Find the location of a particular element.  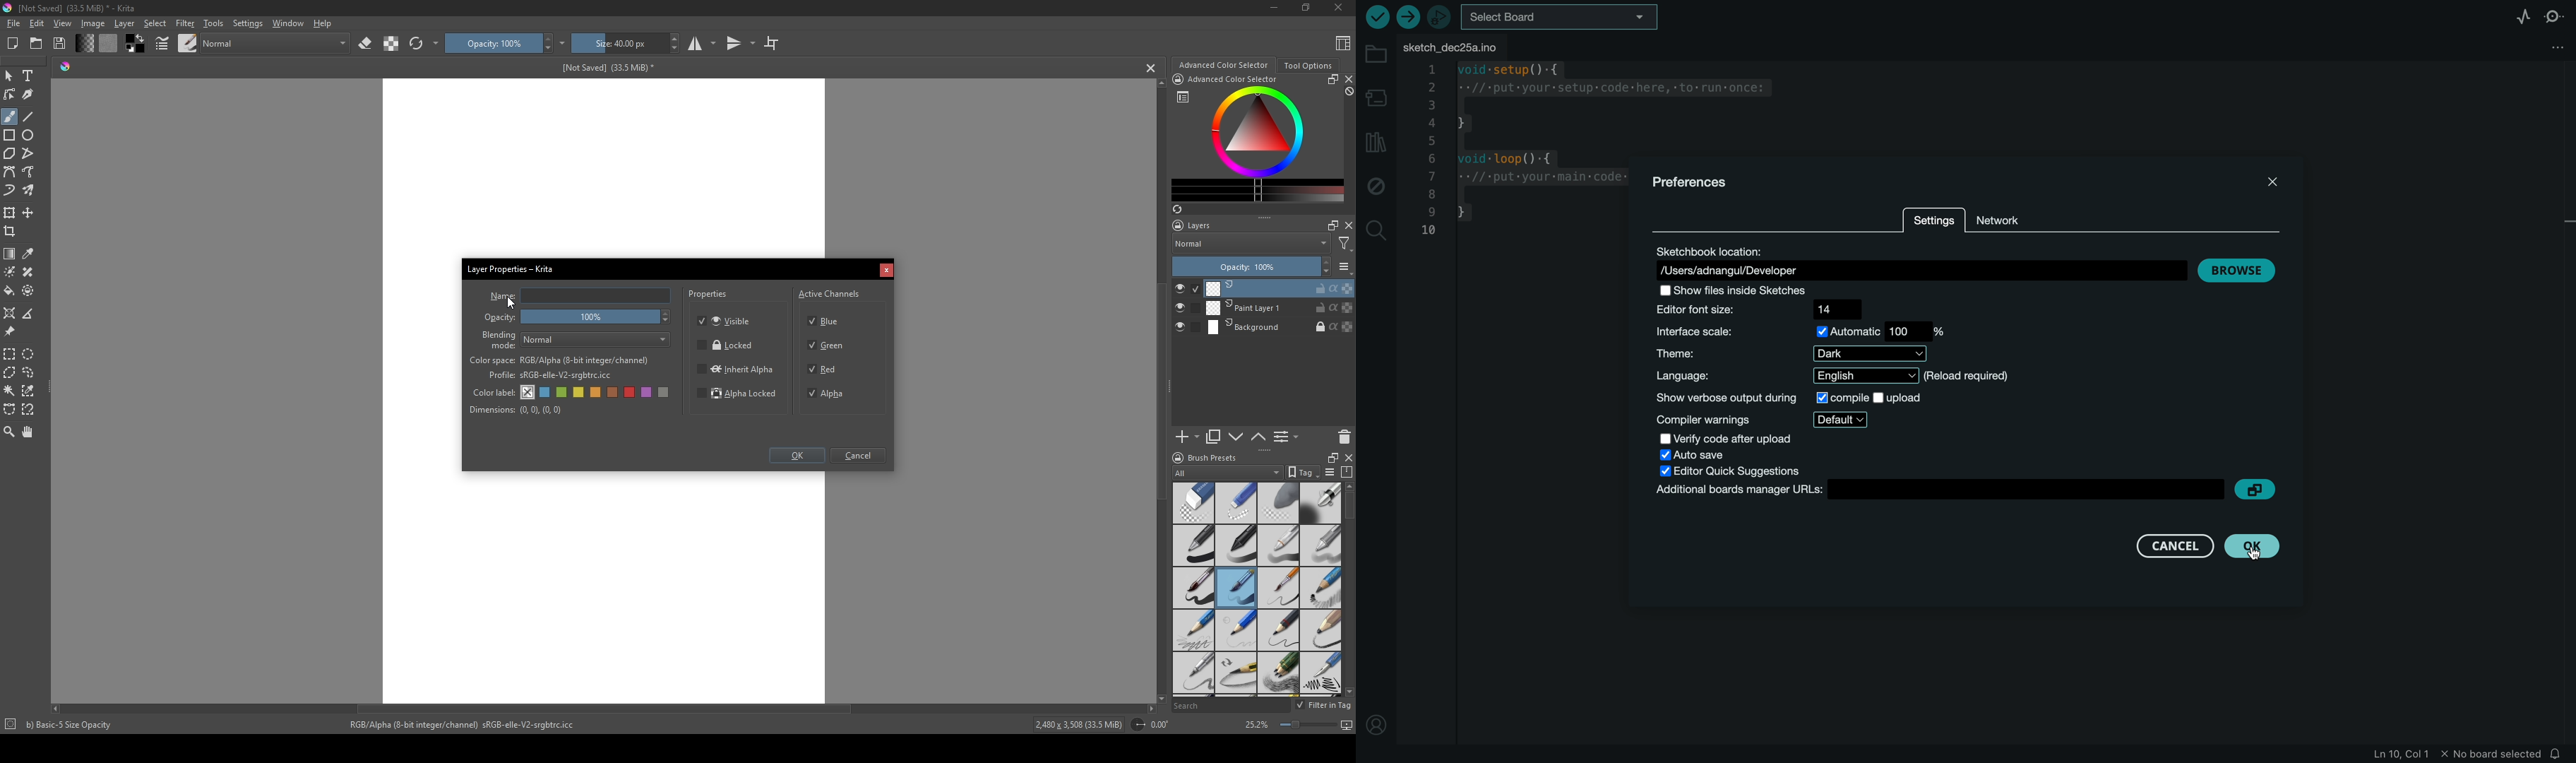

sharp pencil is located at coordinates (1193, 674).